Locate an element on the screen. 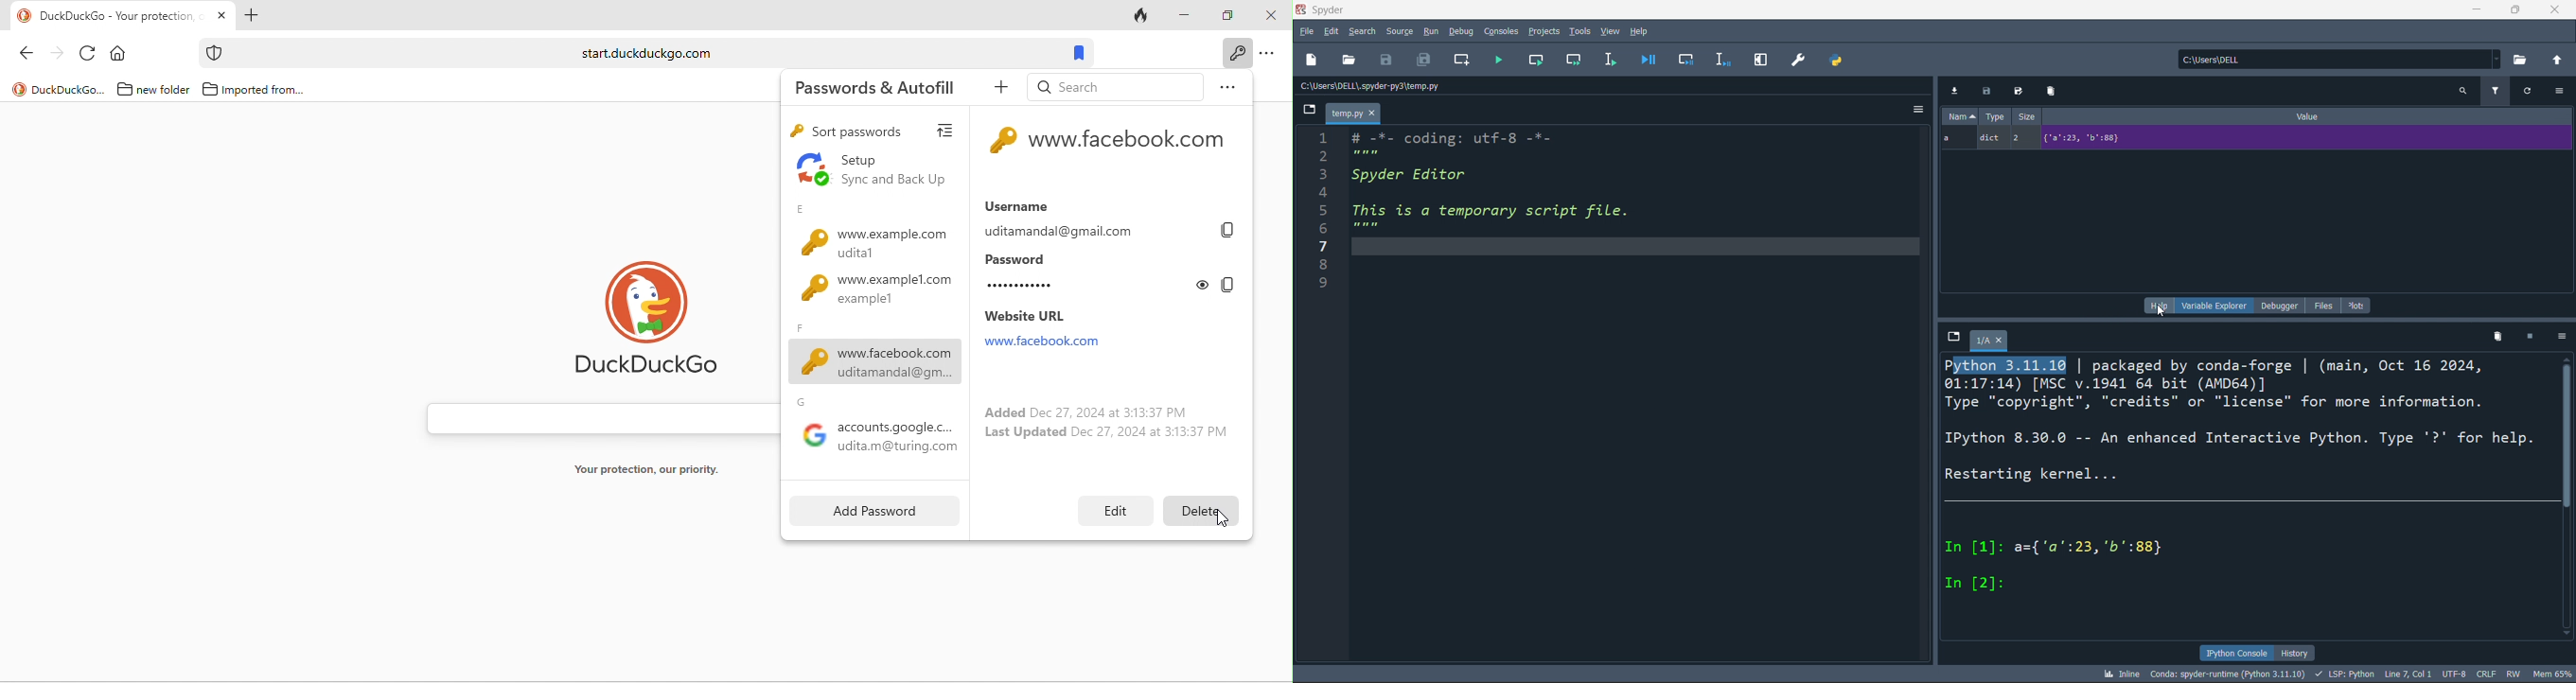 The width and height of the screenshot is (2576, 700). type is located at coordinates (1993, 117).